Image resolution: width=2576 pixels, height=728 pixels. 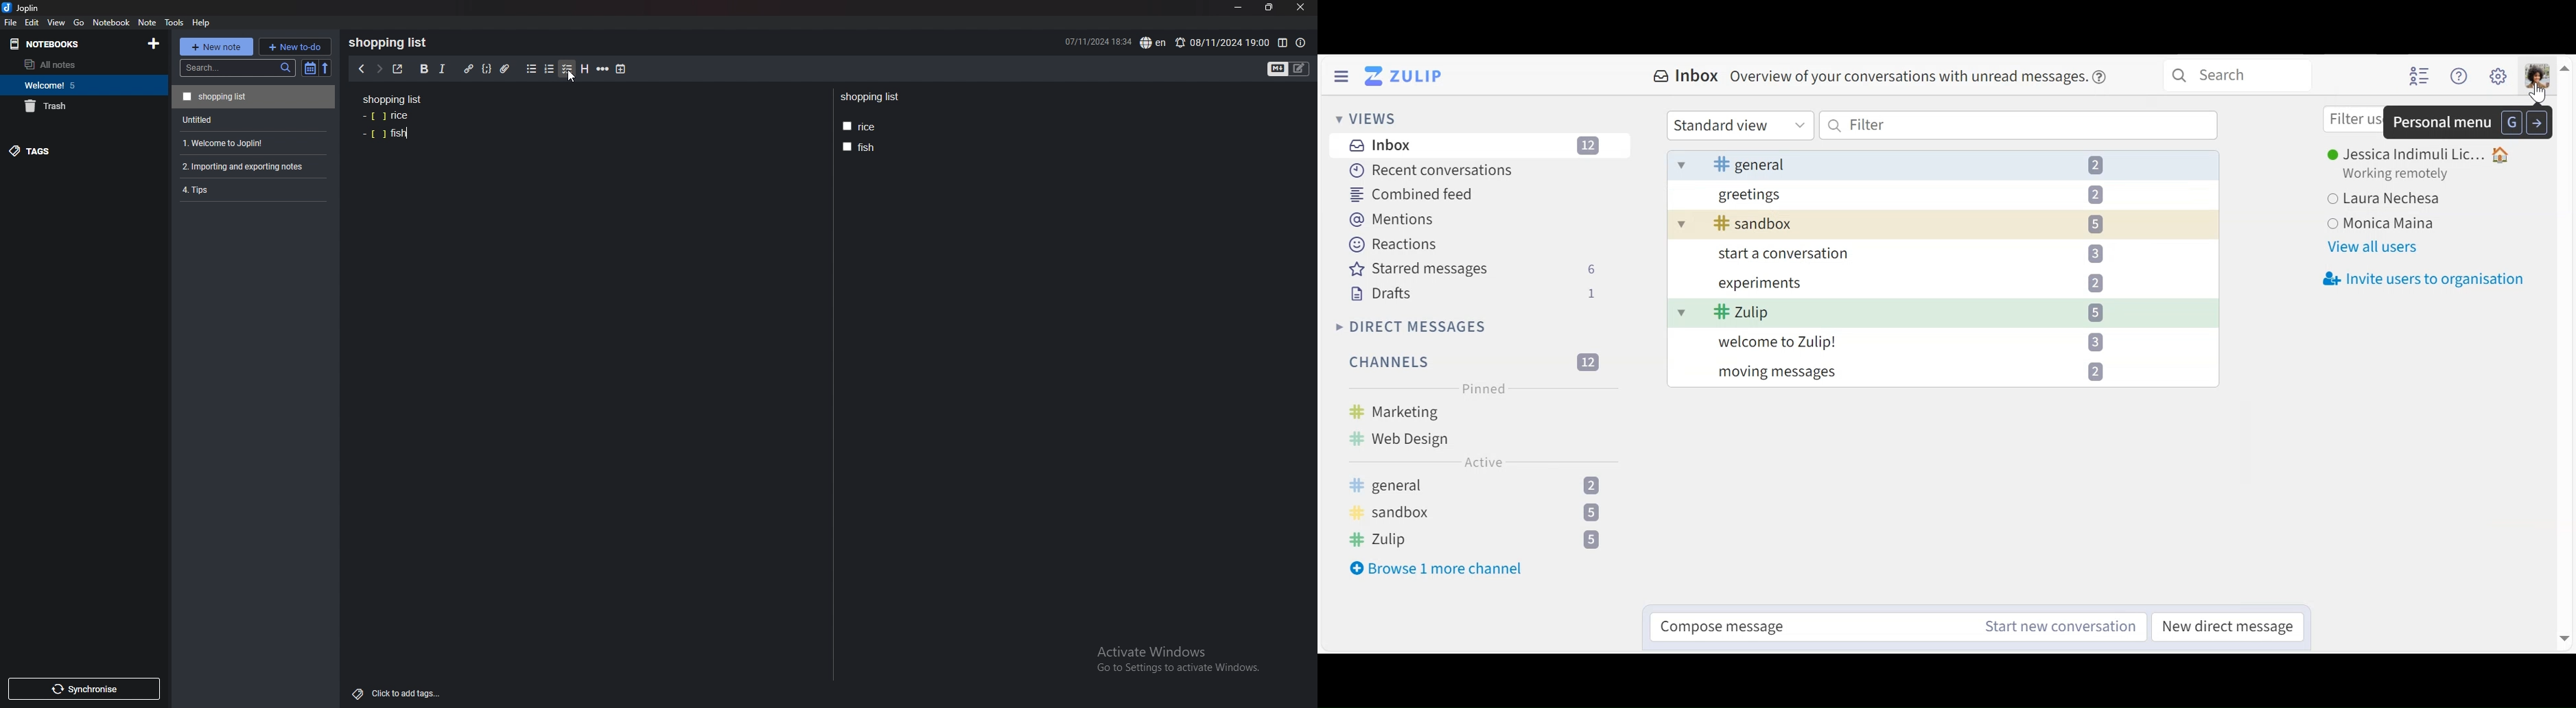 I want to click on synchronize, so click(x=83, y=689).